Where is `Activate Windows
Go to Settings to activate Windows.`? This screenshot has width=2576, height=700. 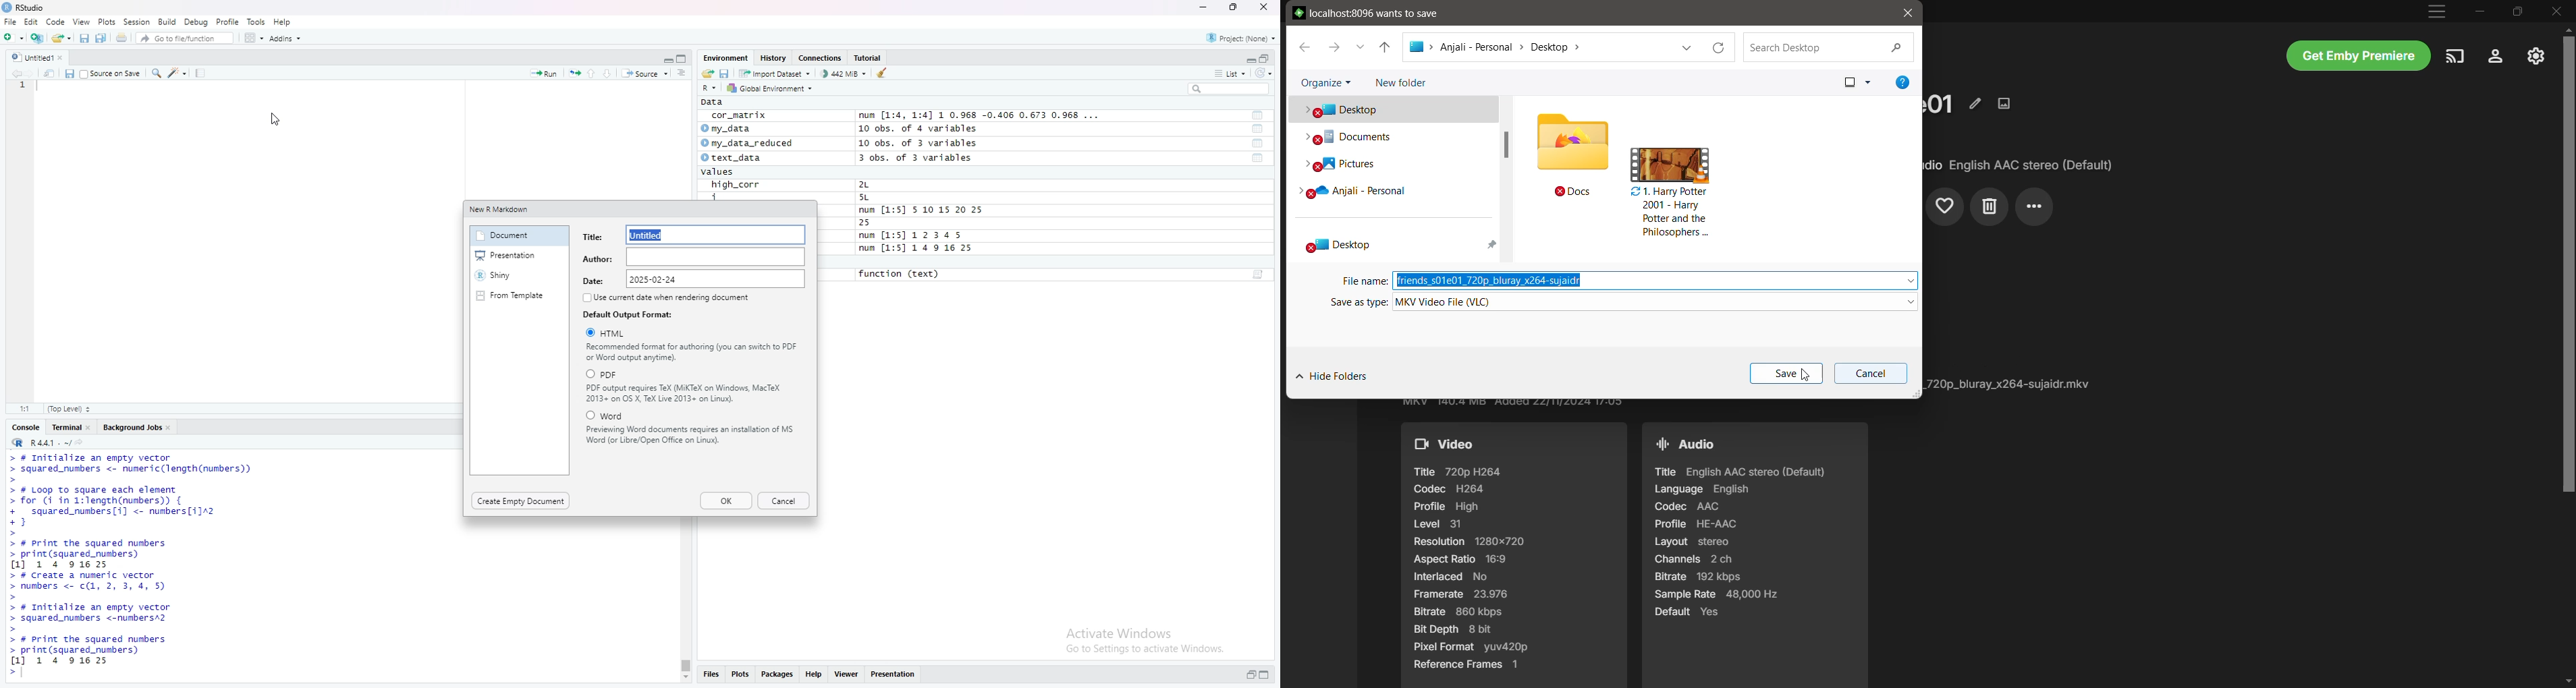 Activate Windows
Go to Settings to activate Windows. is located at coordinates (1144, 639).